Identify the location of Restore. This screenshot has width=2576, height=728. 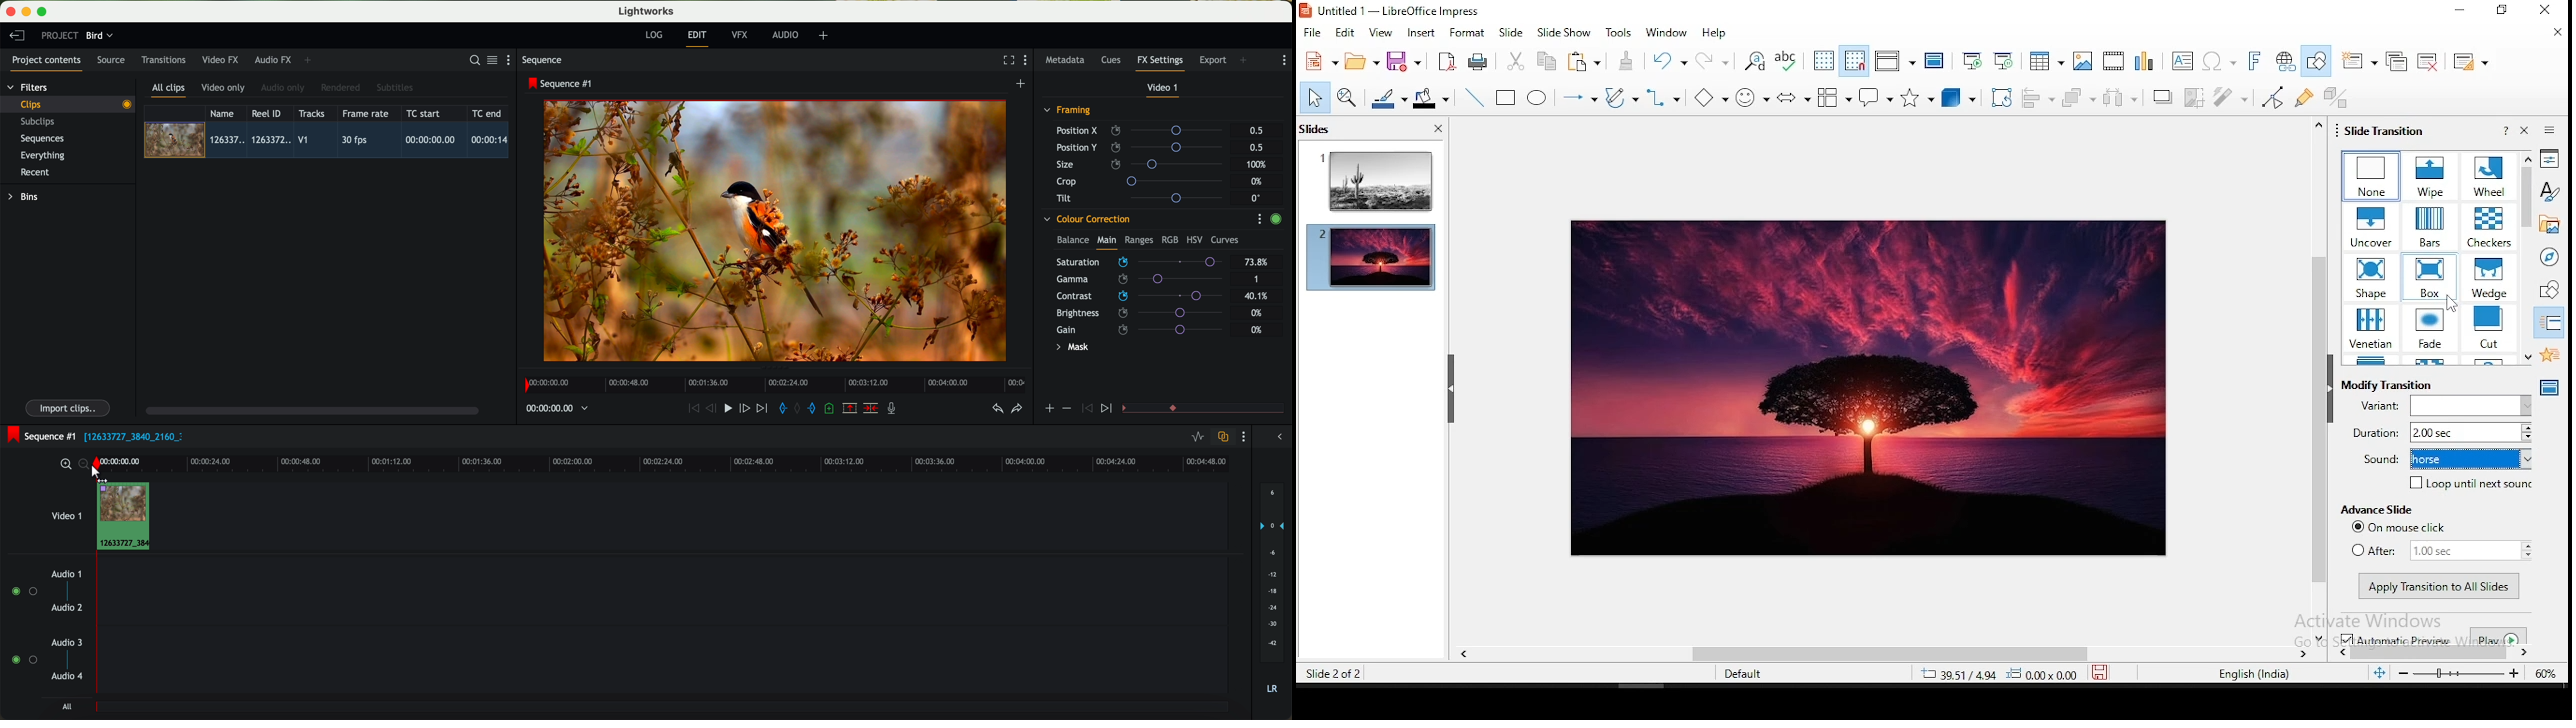
(2499, 10).